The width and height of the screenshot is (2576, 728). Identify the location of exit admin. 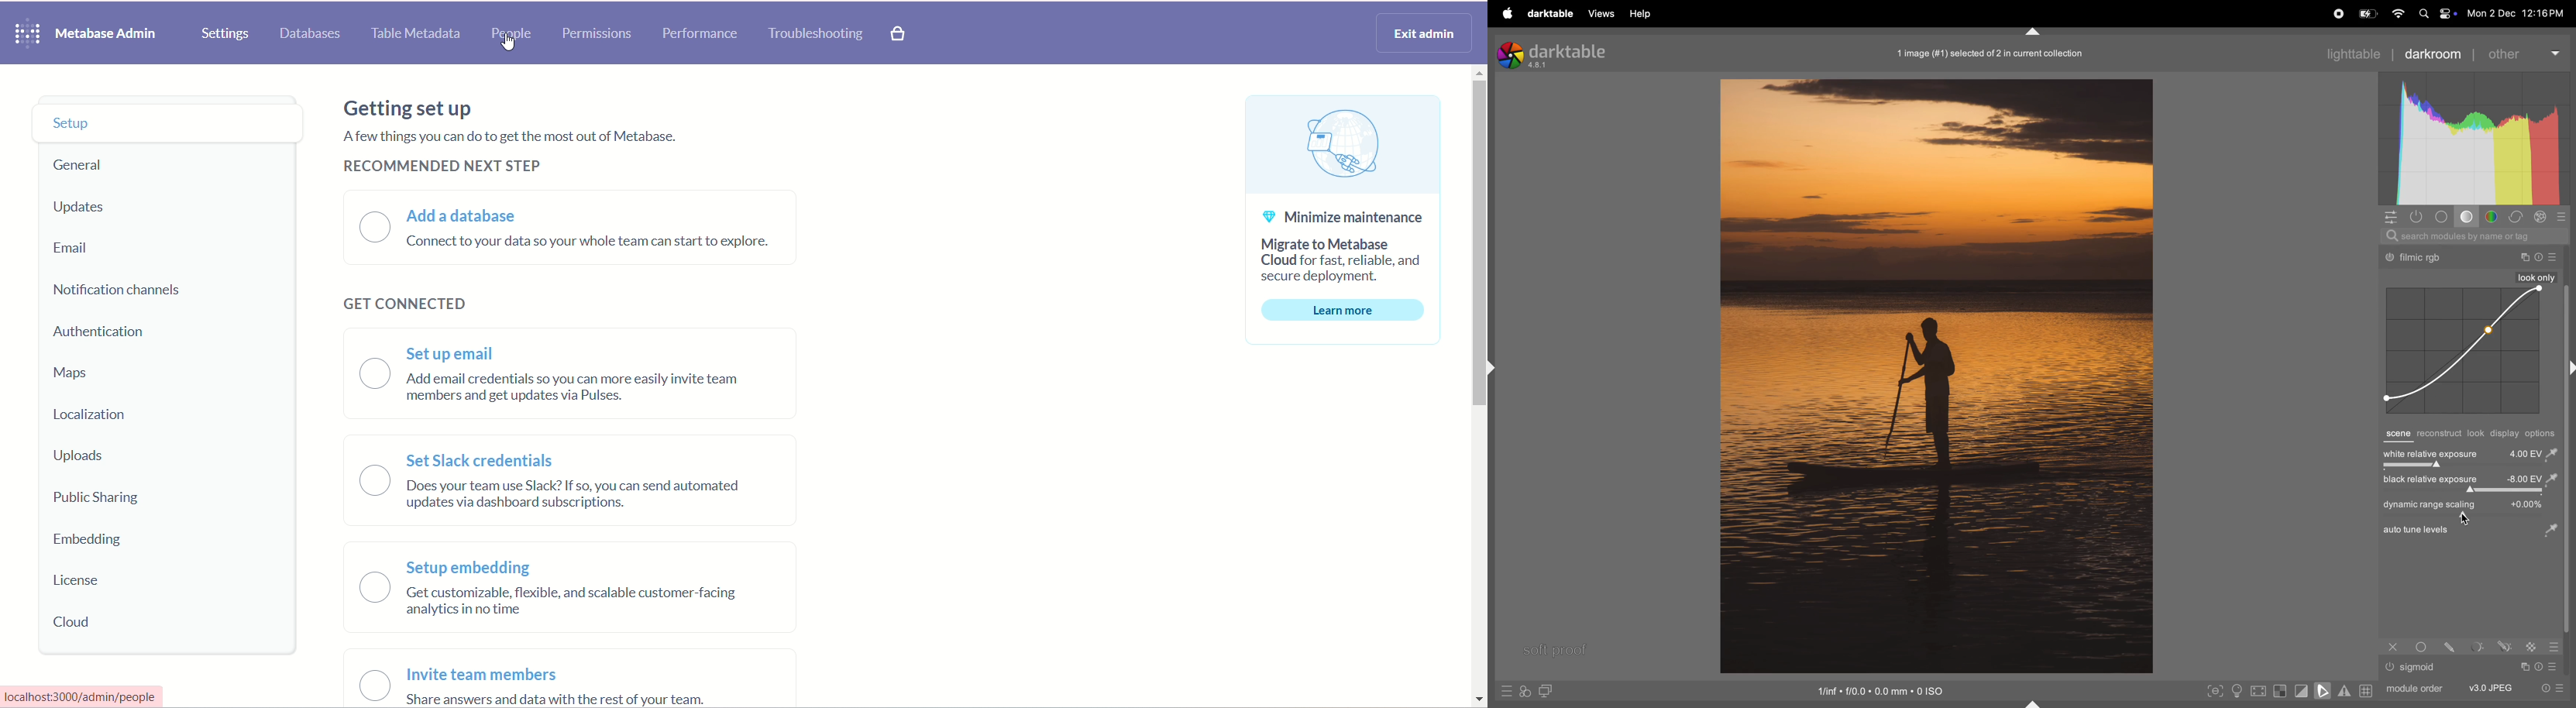
(1426, 34).